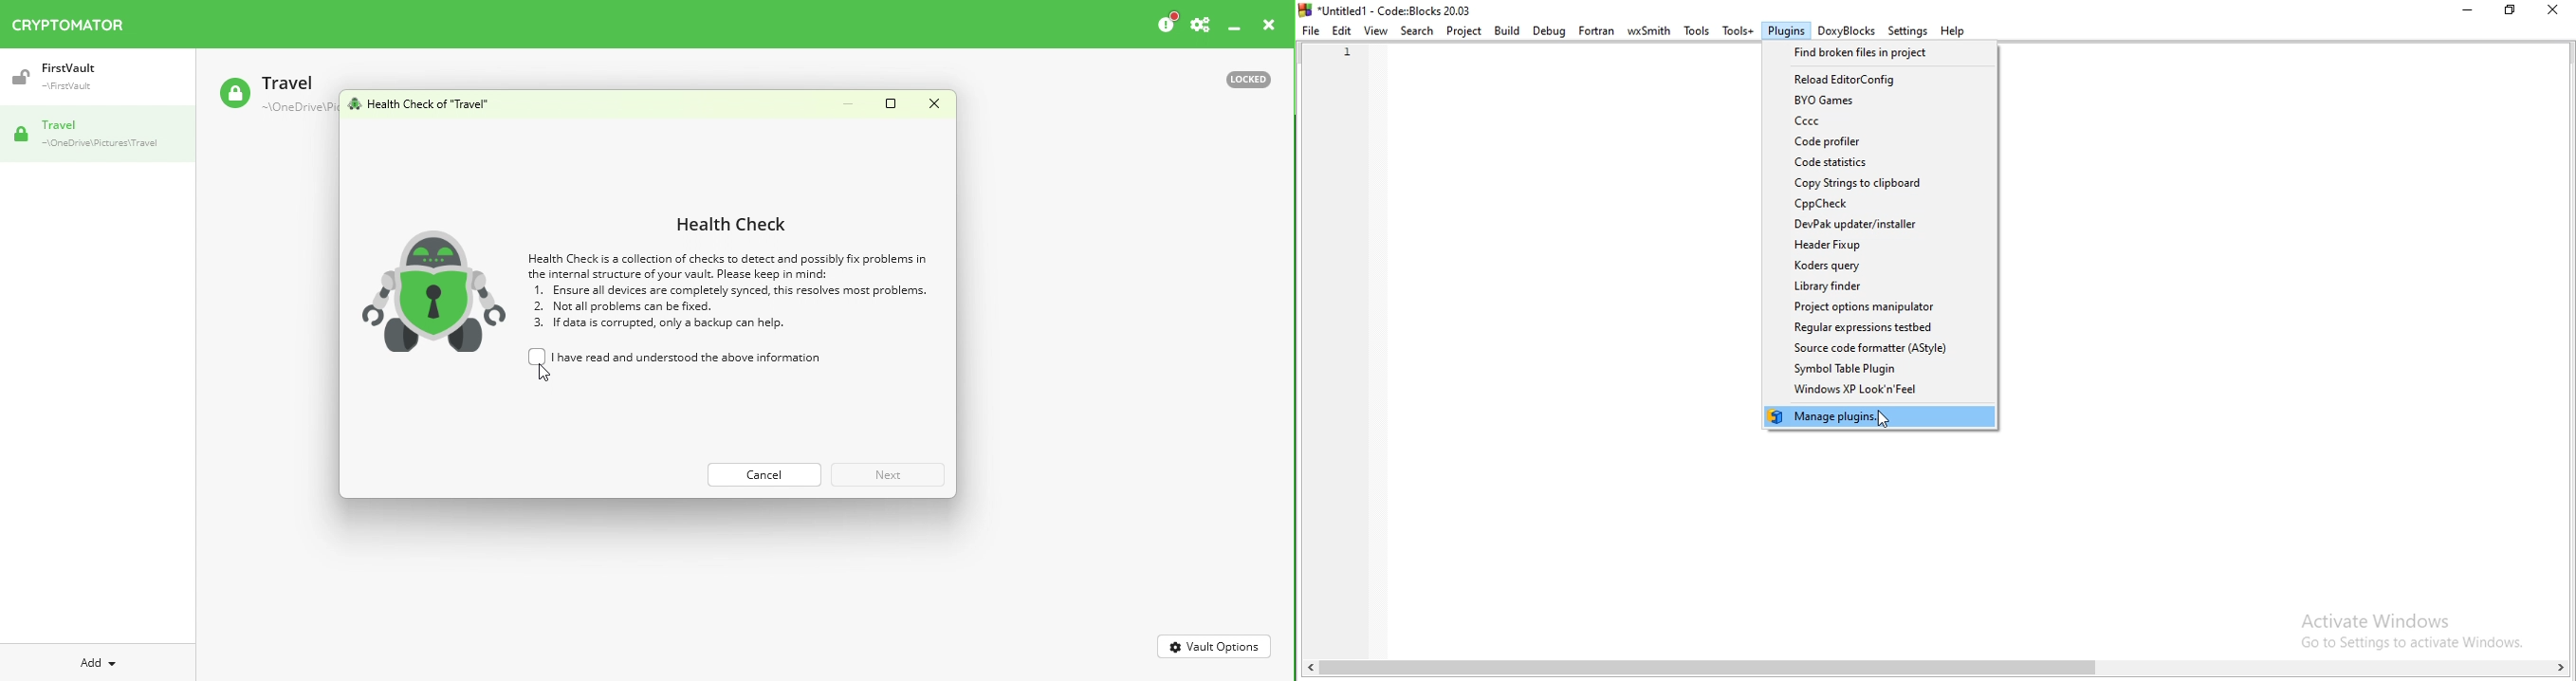  Describe the element at coordinates (1648, 28) in the screenshot. I see `wxSmith` at that location.